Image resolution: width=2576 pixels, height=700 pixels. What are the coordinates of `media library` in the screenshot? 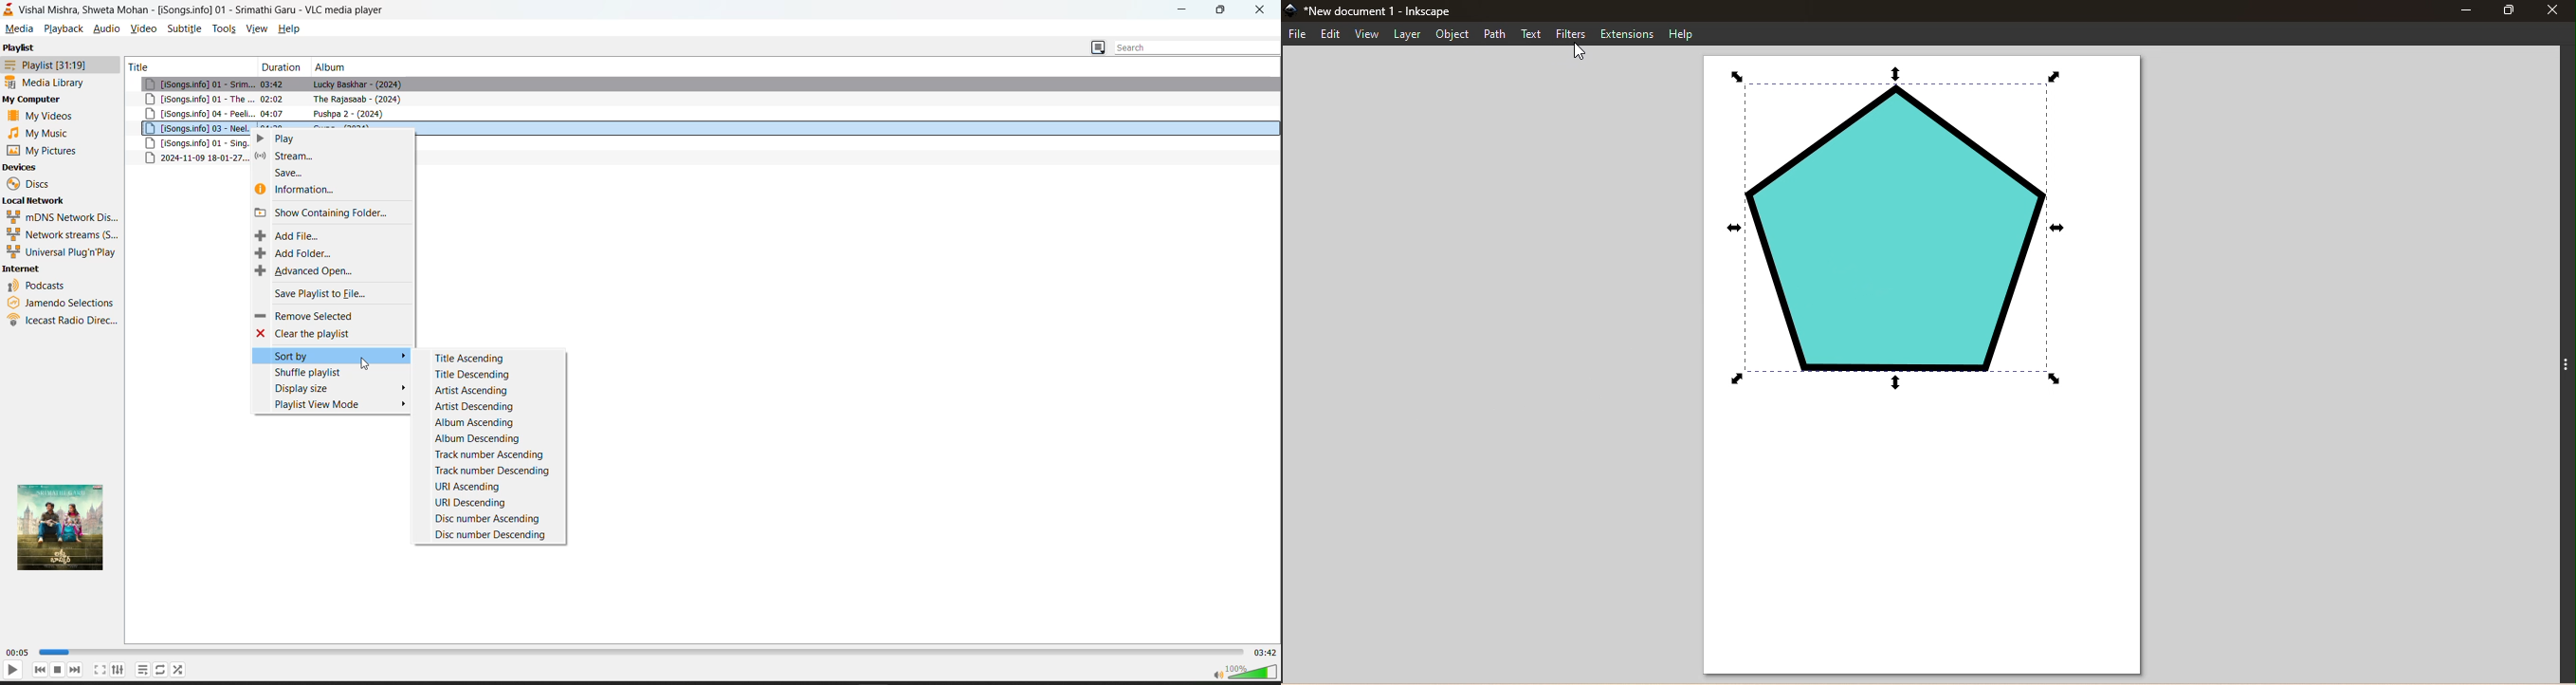 It's located at (52, 82).